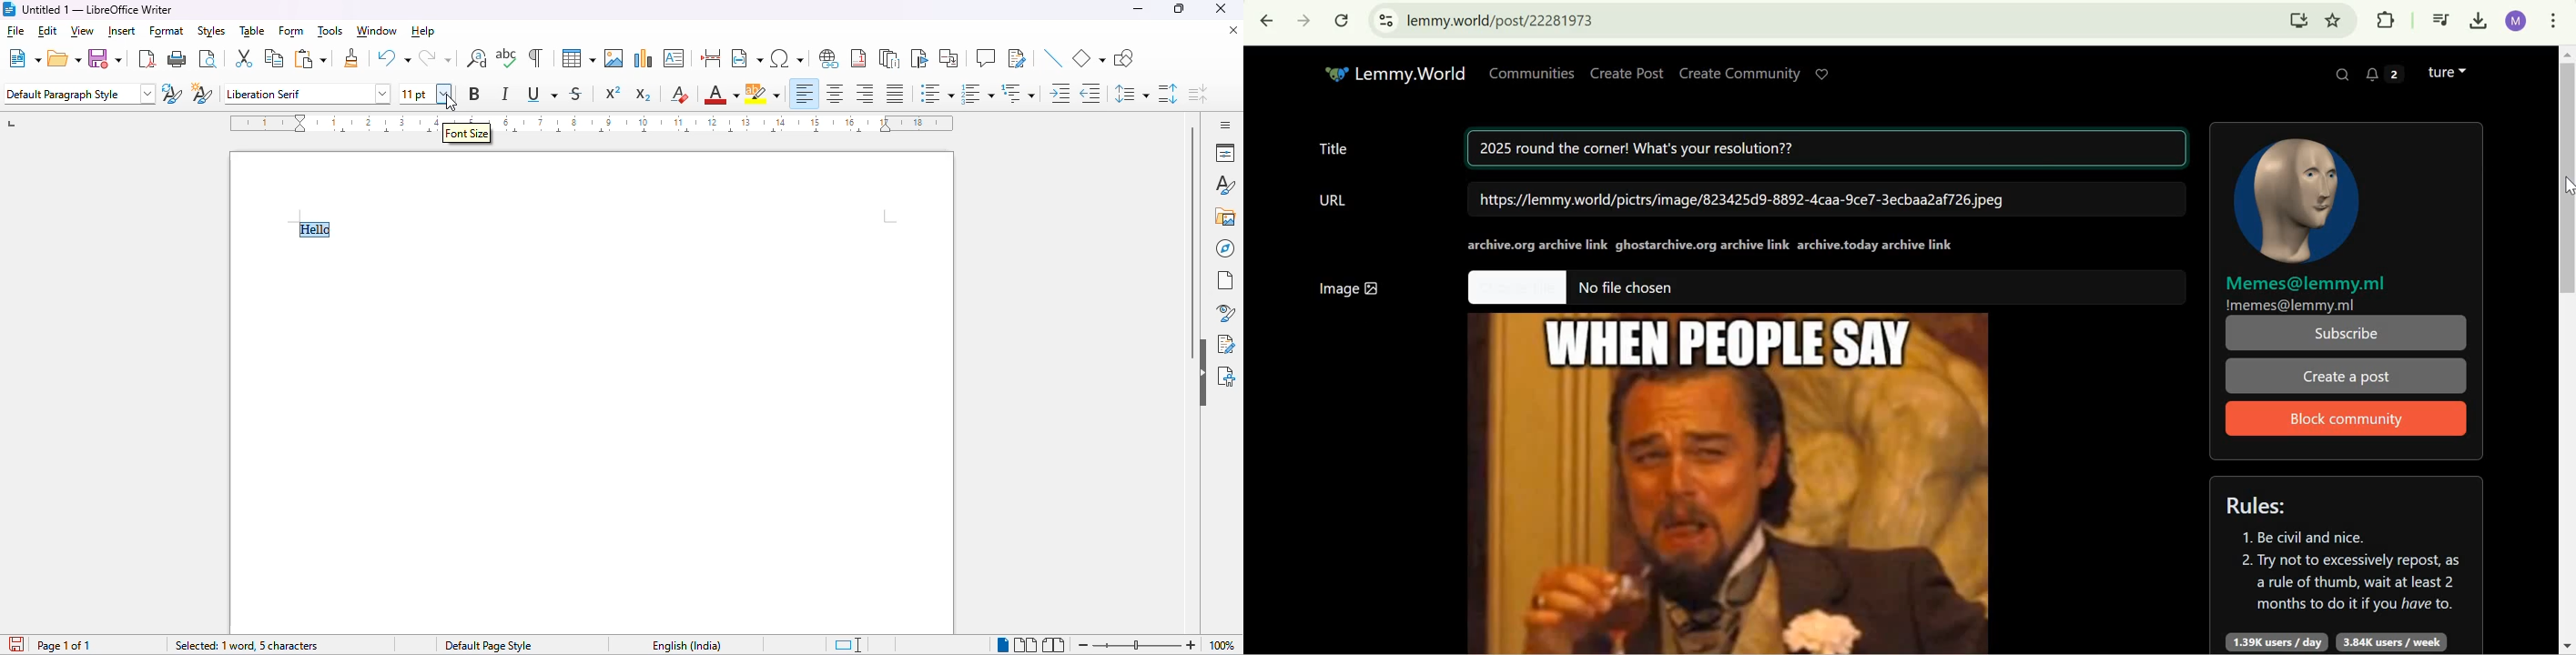  Describe the element at coordinates (106, 57) in the screenshot. I see `save` at that location.